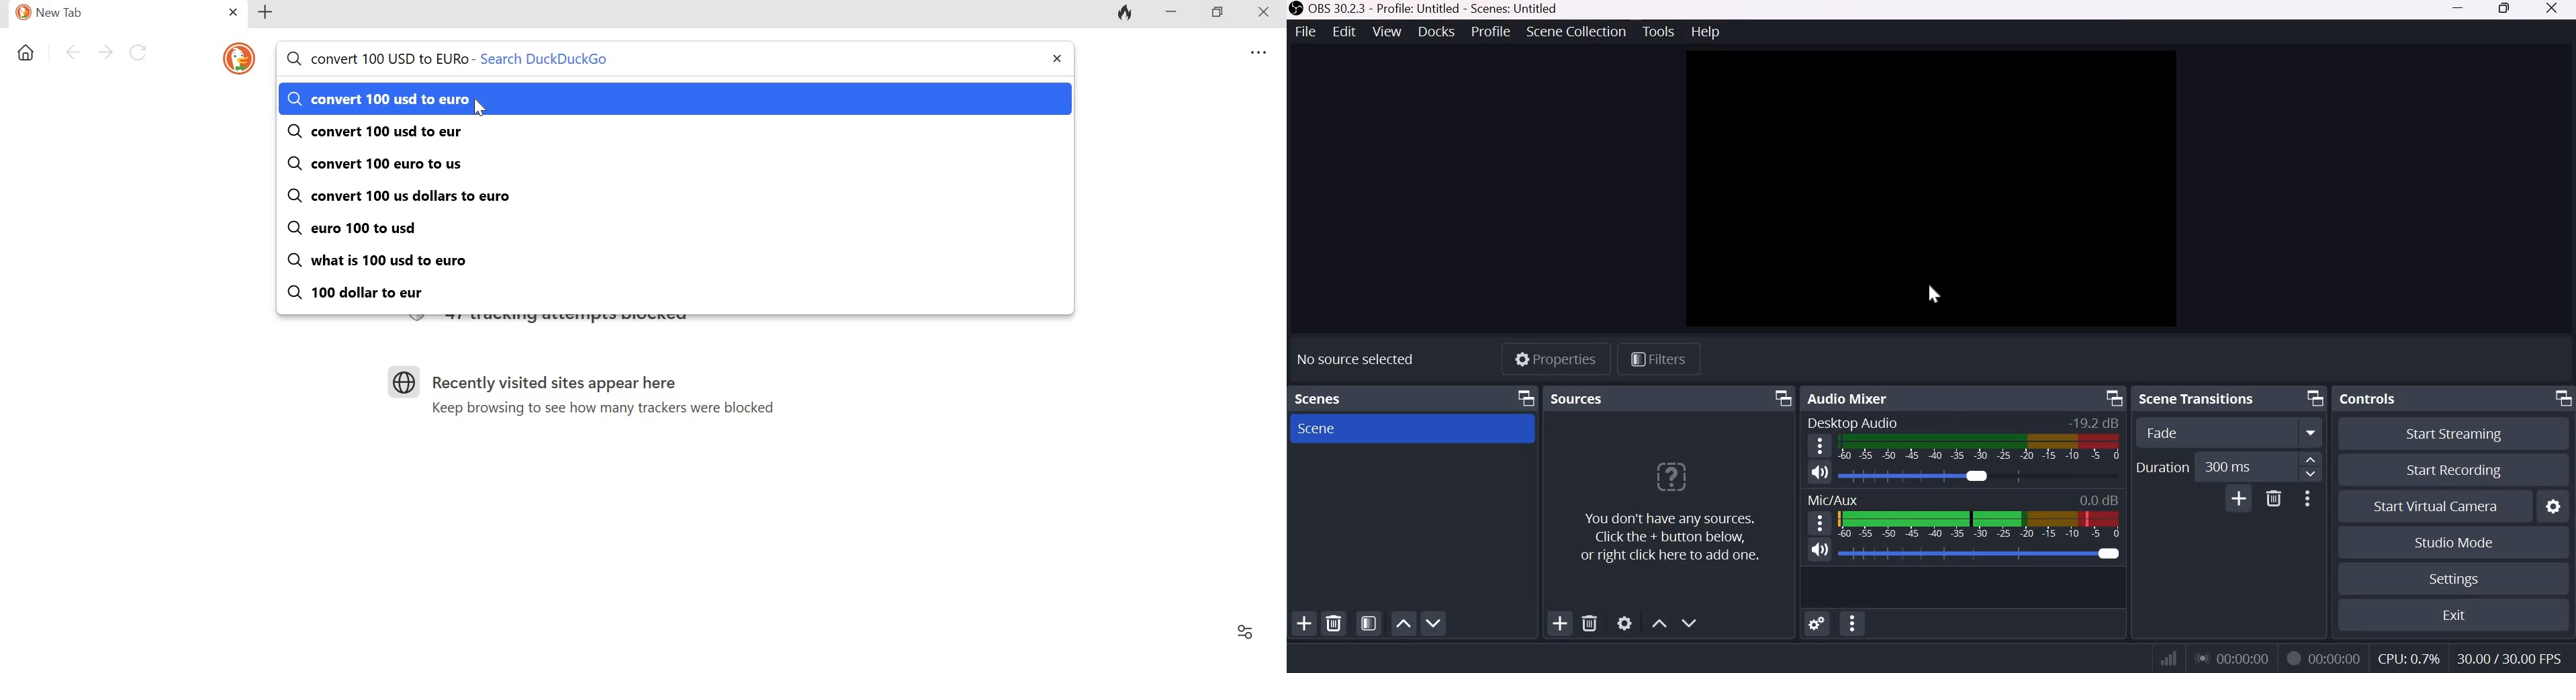  I want to click on hamburger menu, so click(1819, 523).